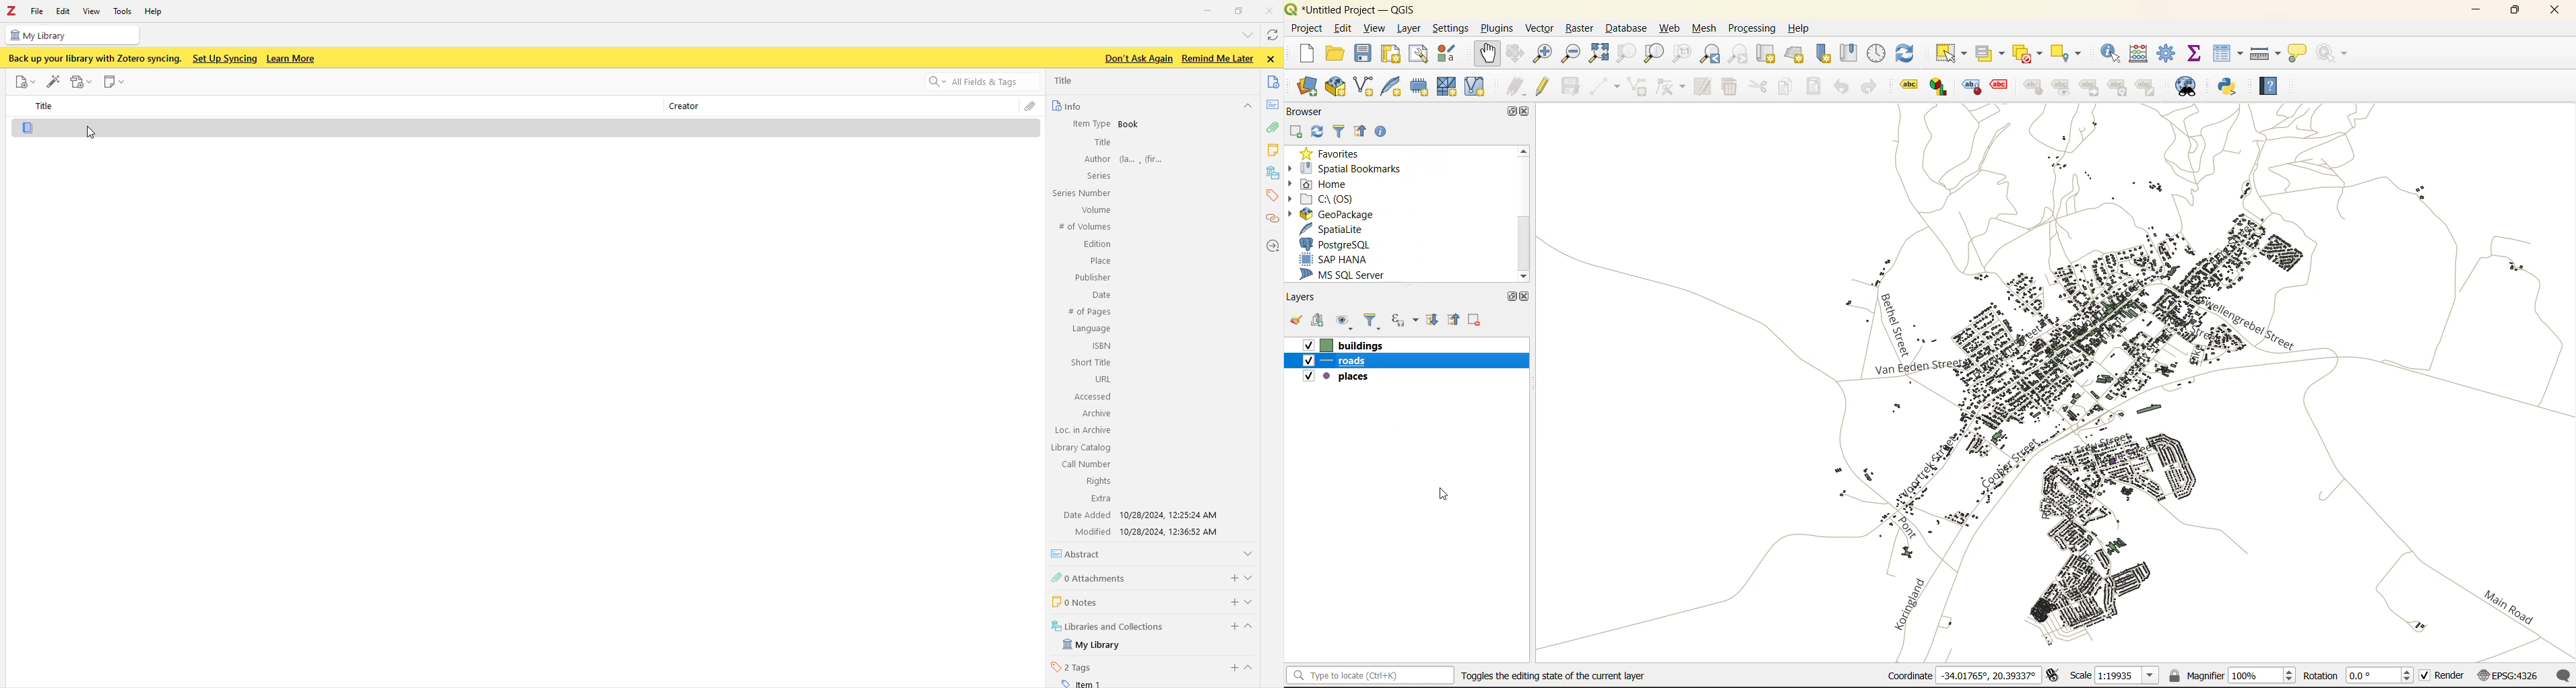 Image resolution: width=2576 pixels, height=700 pixels. What do you see at coordinates (1274, 59) in the screenshot?
I see `close` at bounding box center [1274, 59].